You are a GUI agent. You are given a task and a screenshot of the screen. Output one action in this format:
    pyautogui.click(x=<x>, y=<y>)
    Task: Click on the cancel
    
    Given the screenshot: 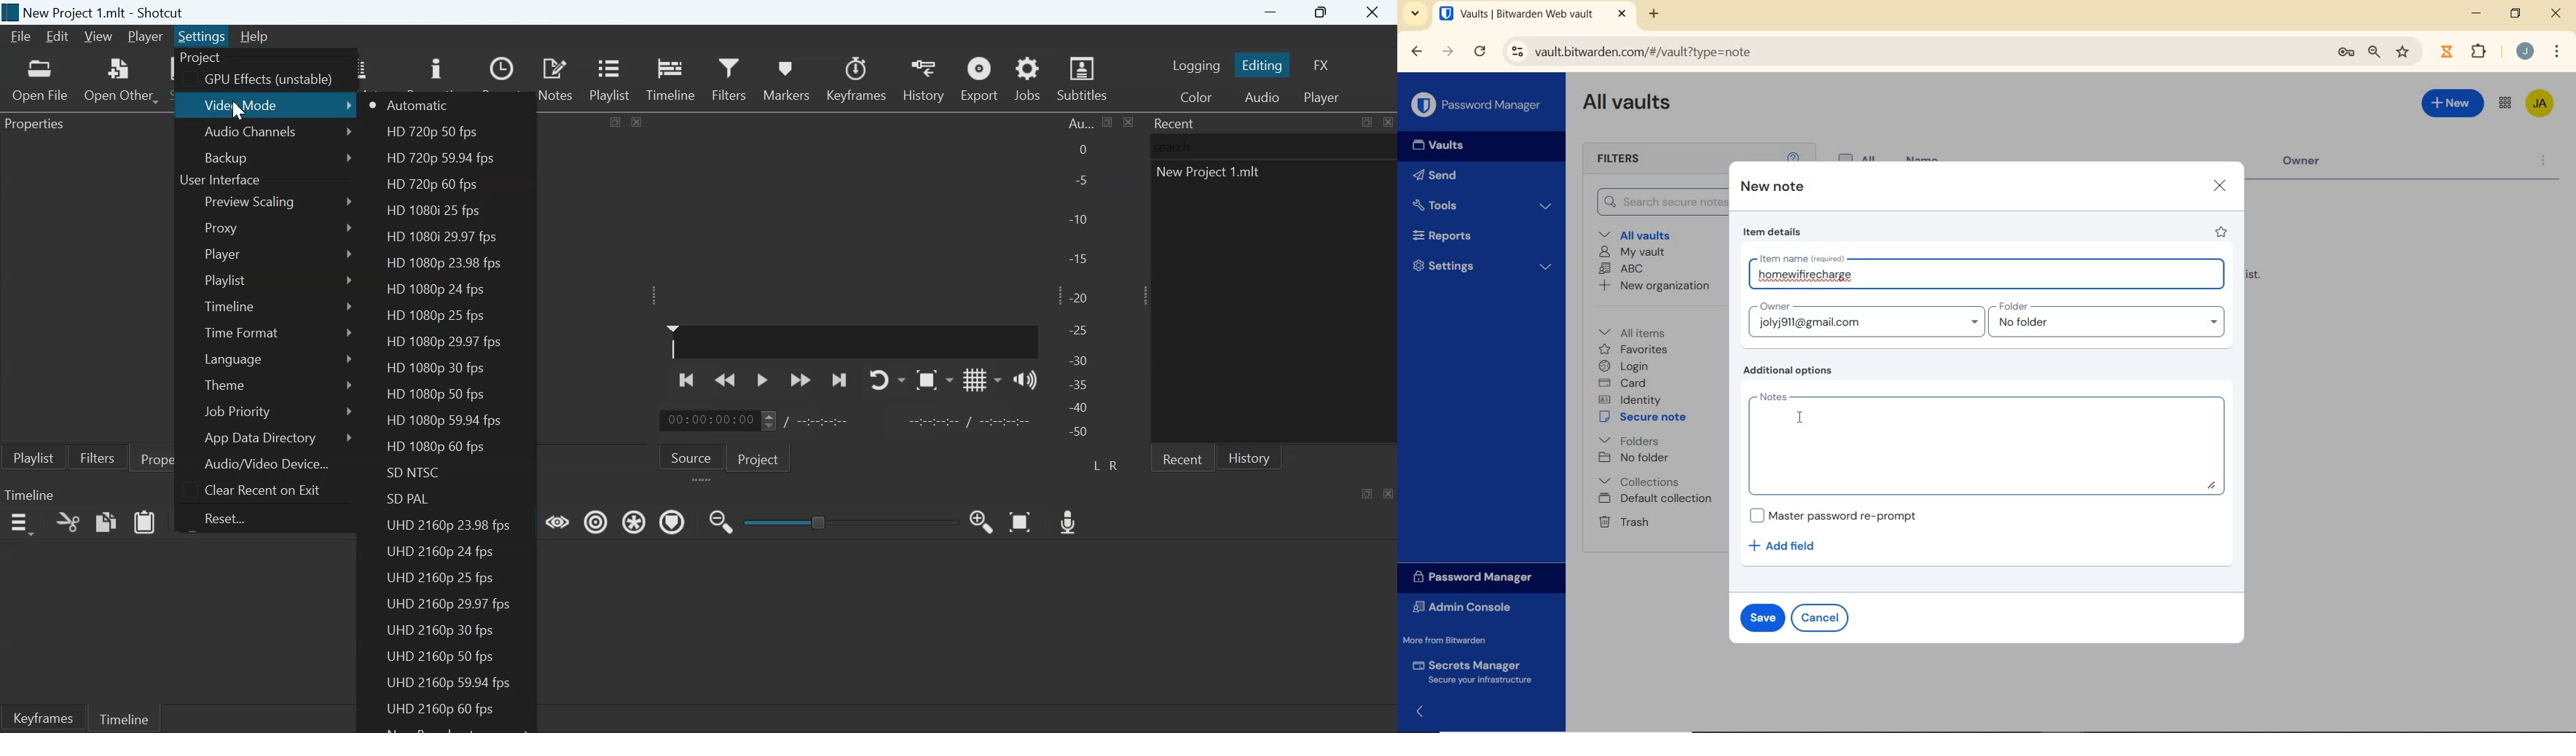 What is the action you would take?
    pyautogui.click(x=1820, y=619)
    